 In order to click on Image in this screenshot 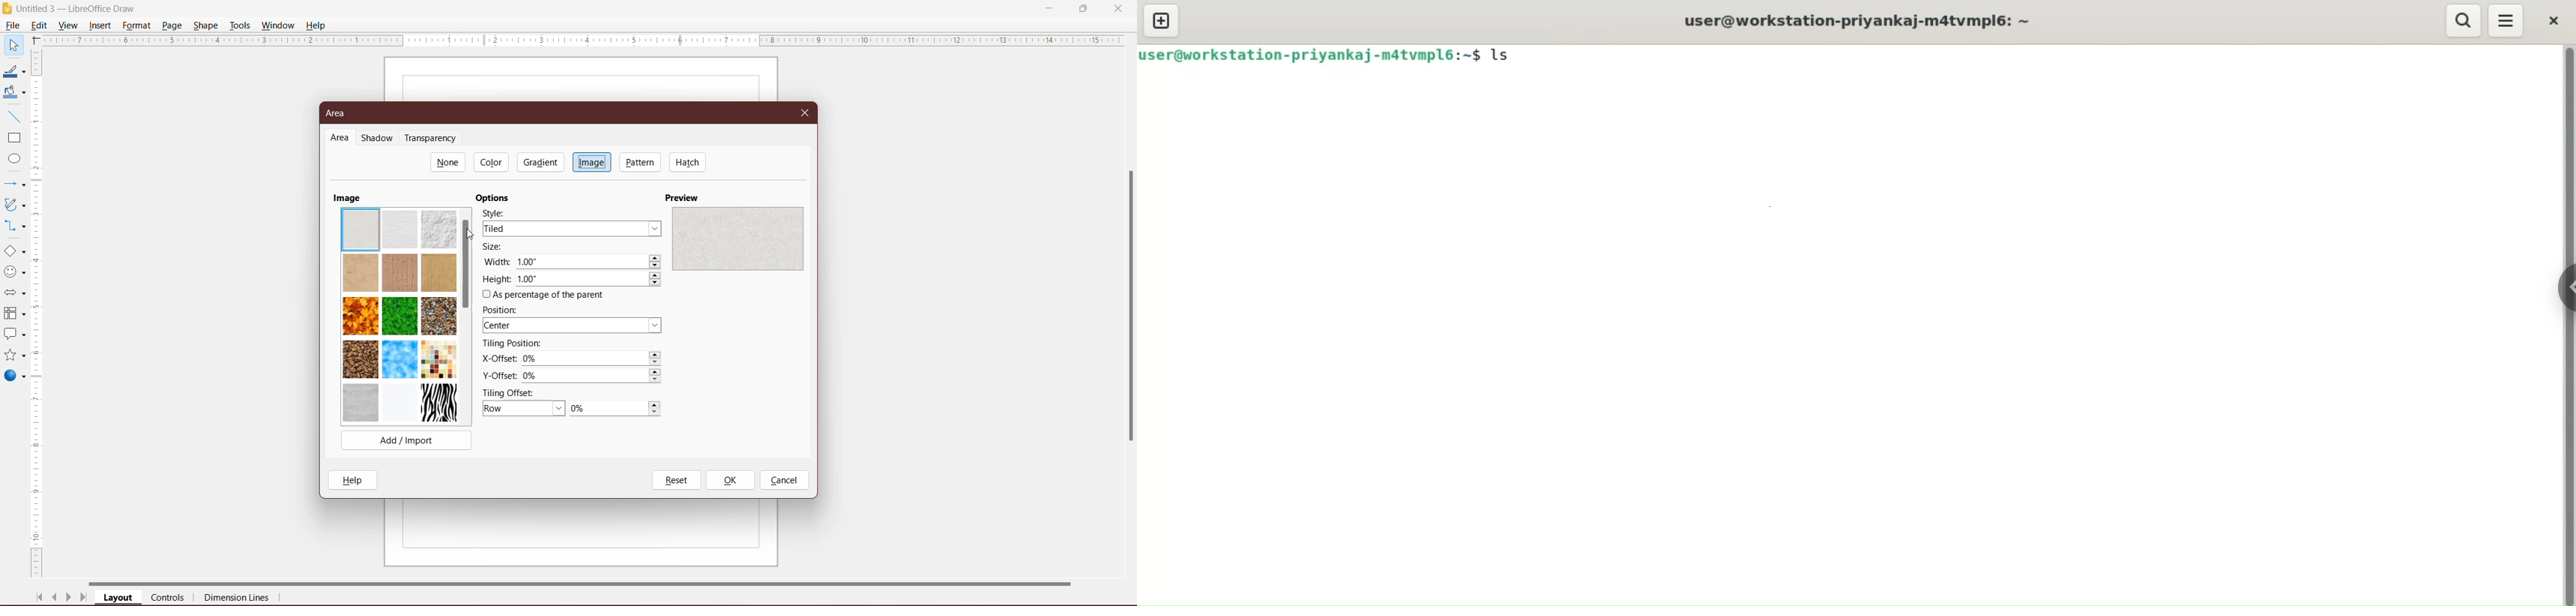, I will do `click(347, 197)`.